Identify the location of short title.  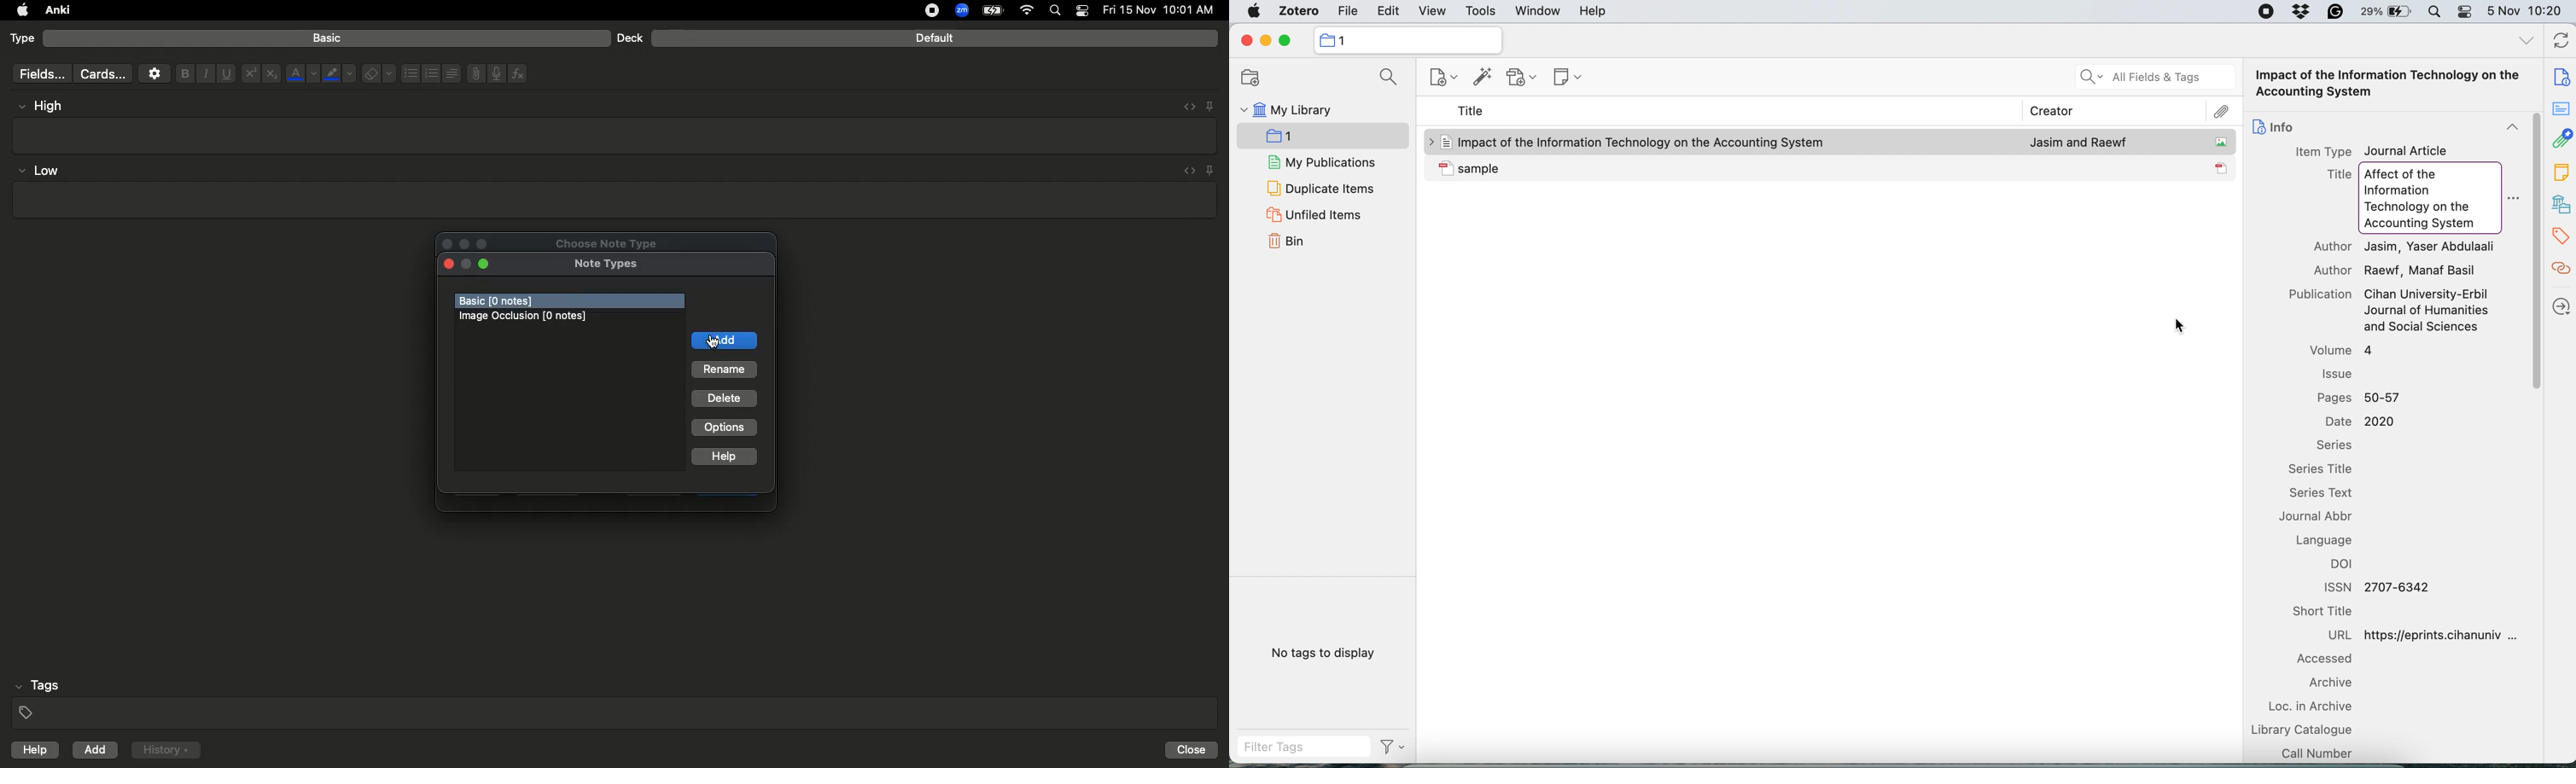
(2326, 612).